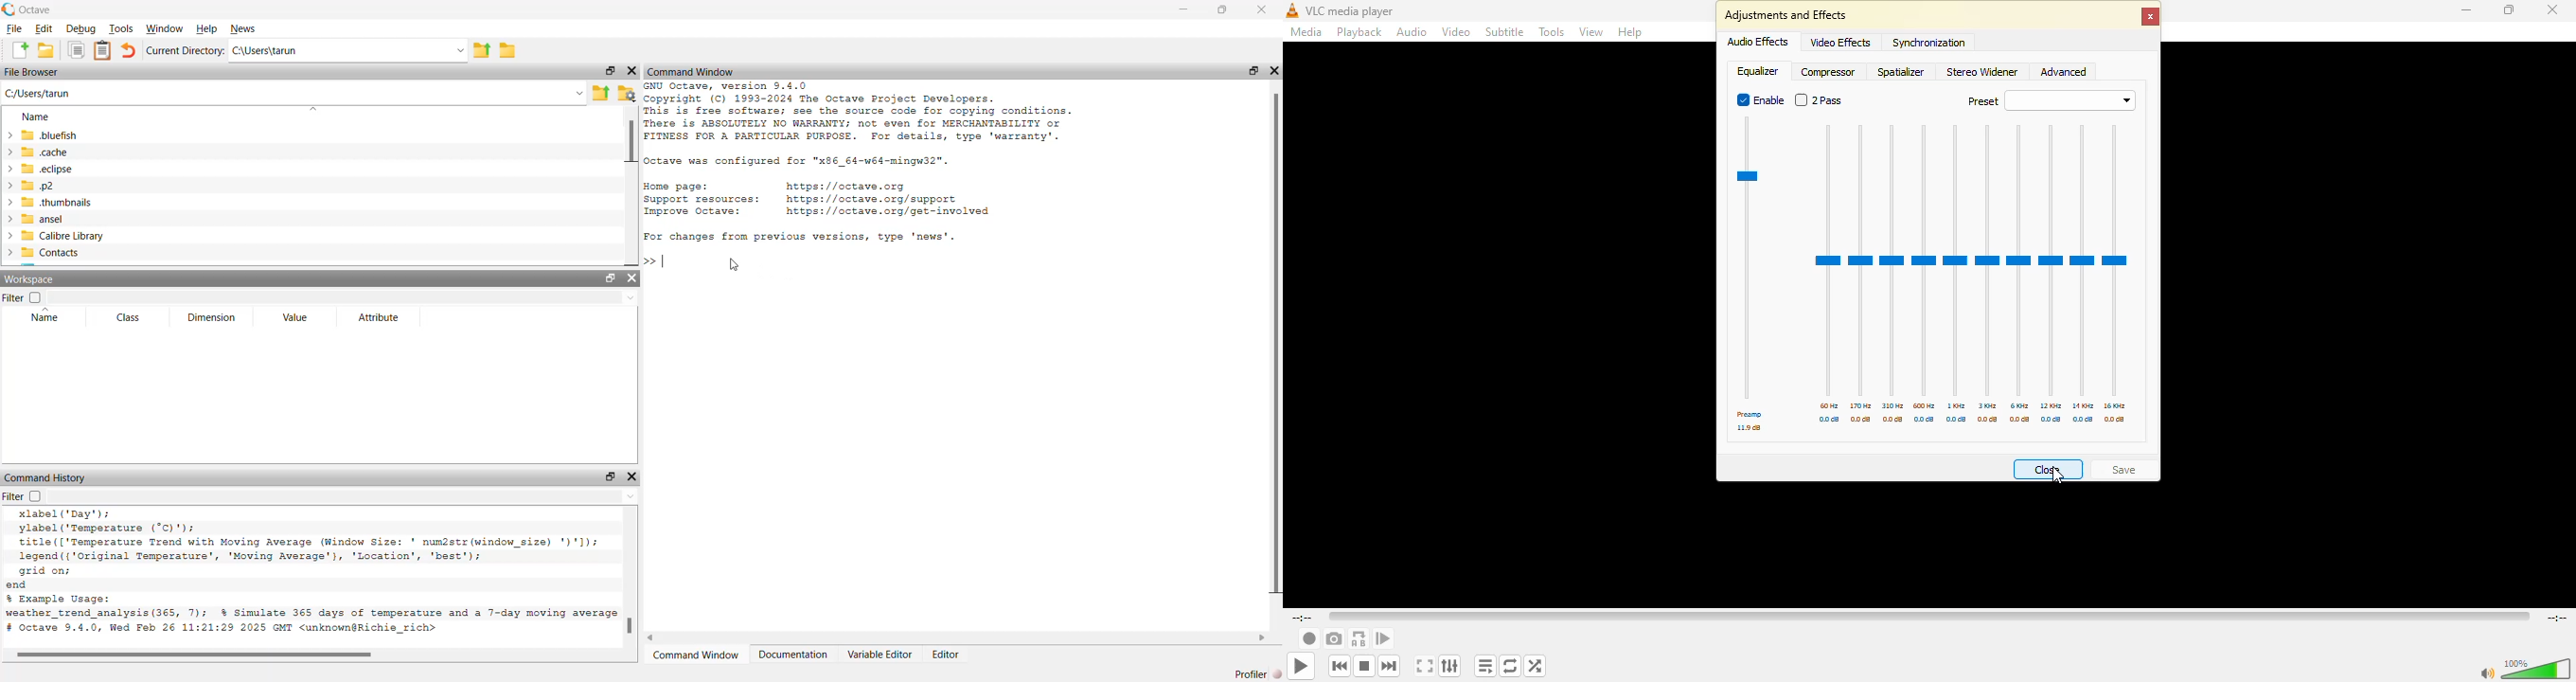 This screenshot has height=700, width=2576. I want to click on adjustments and effects, so click(1786, 15).